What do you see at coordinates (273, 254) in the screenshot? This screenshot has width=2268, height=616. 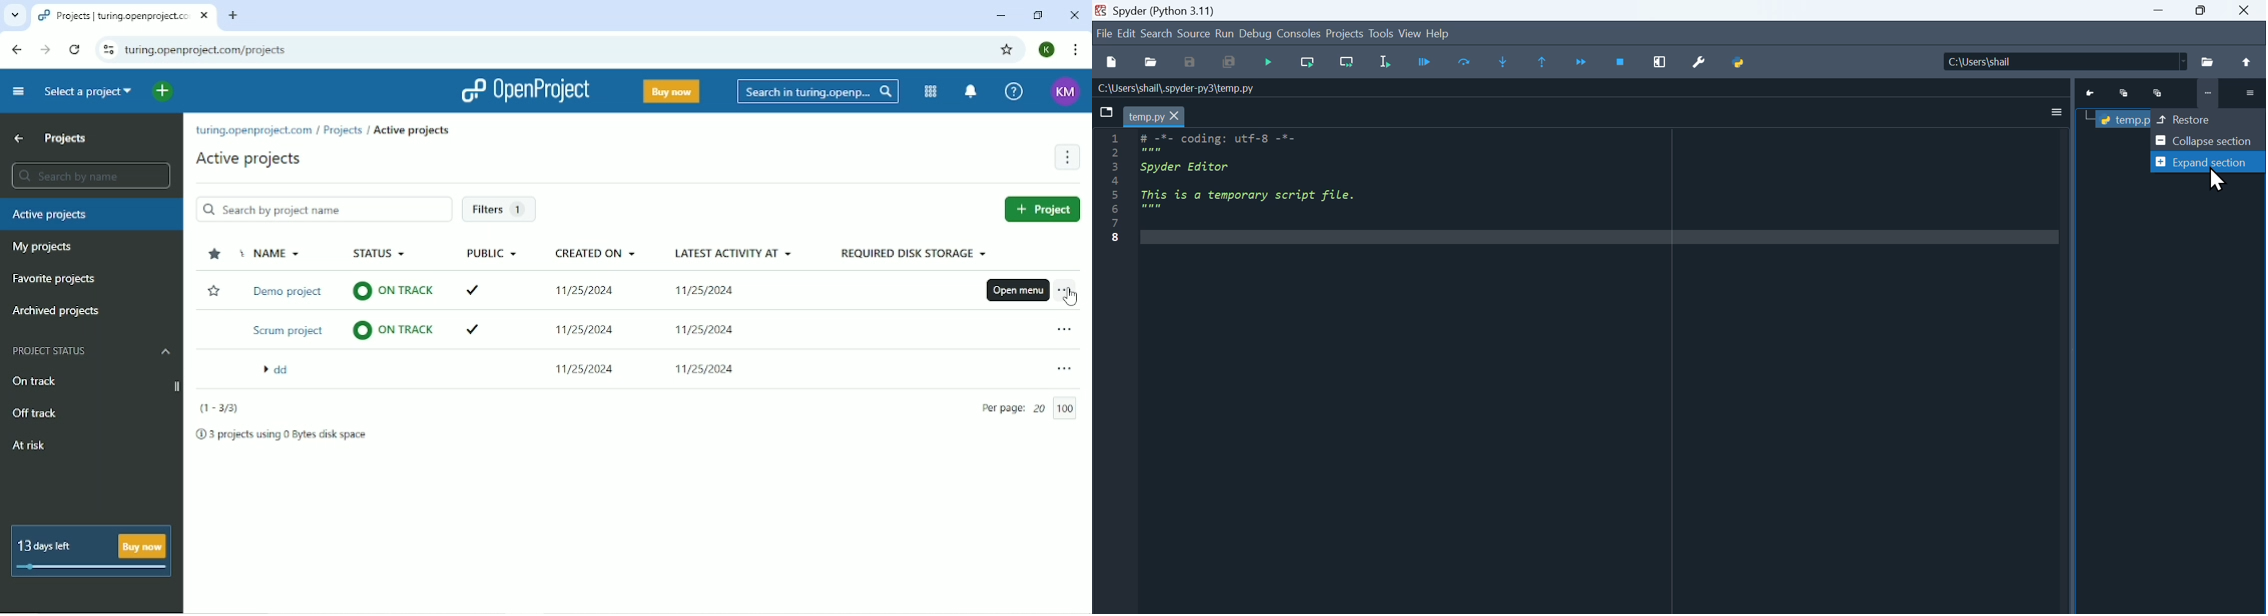 I see `Name` at bounding box center [273, 254].